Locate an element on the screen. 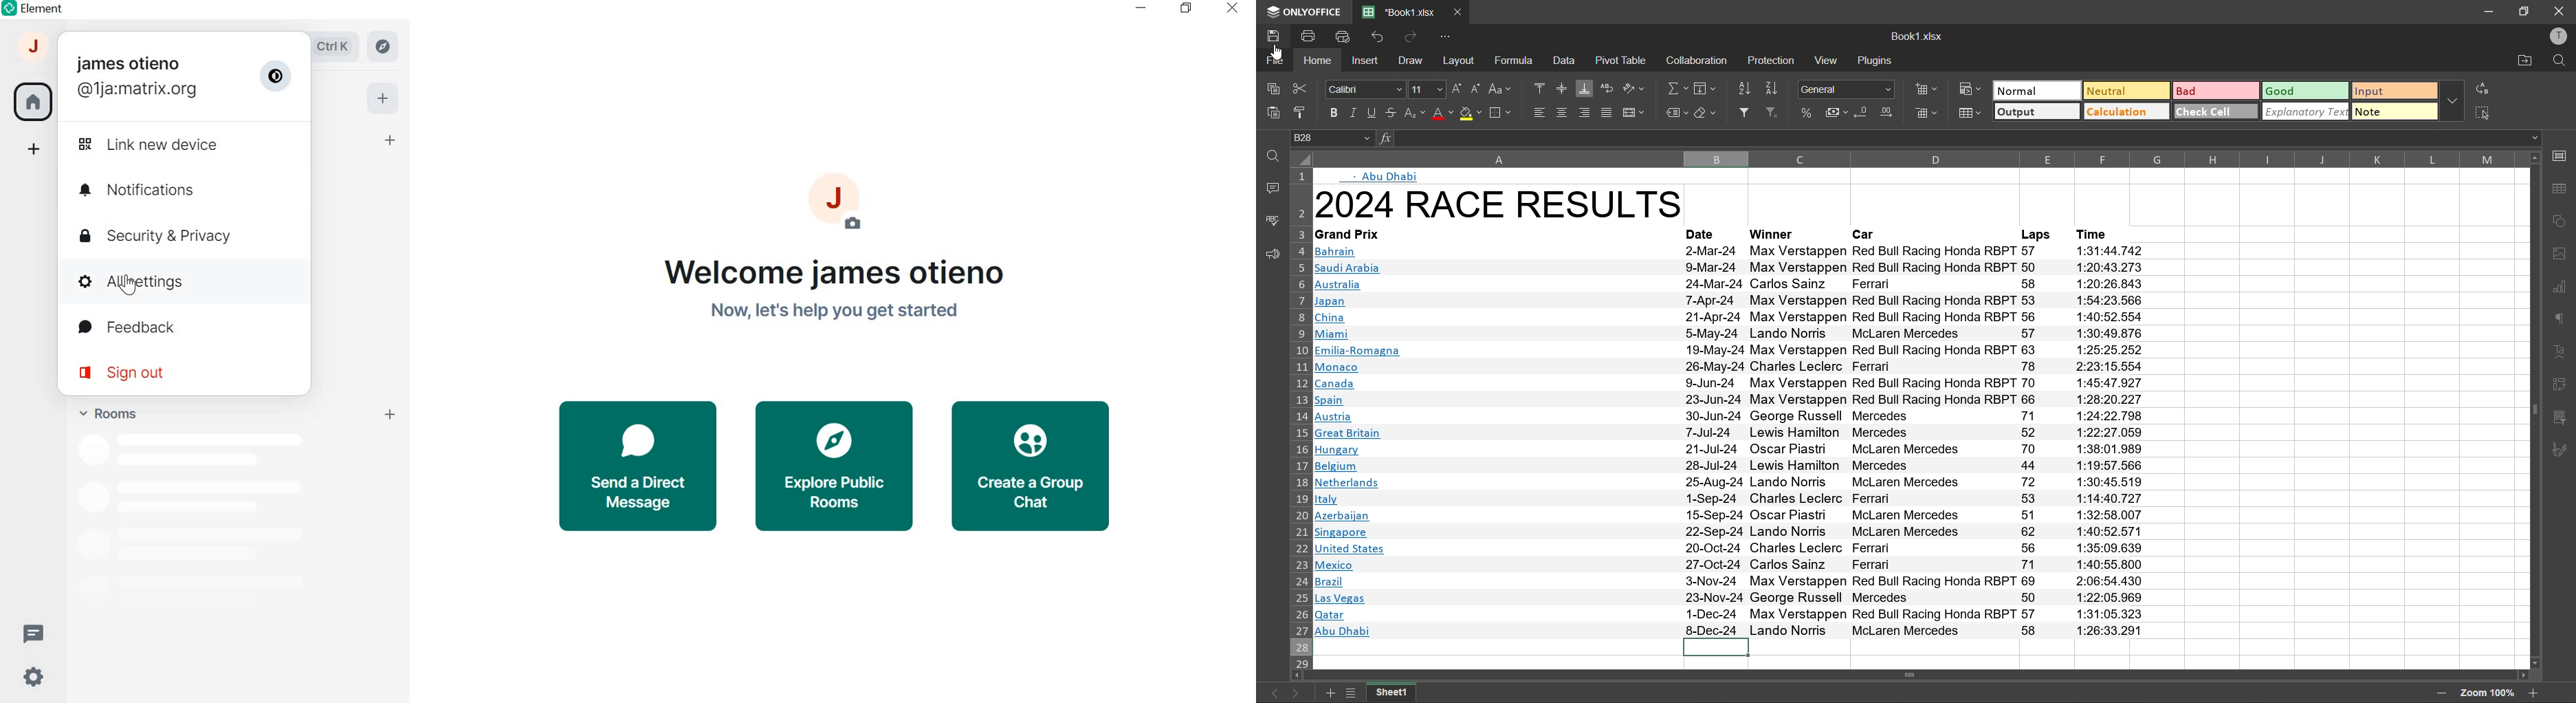 This screenshot has width=2576, height=728. Junited States 20-Oct-24 Charles Leclerc Ferrari 56 1:35:09.639 is located at coordinates (1731, 550).